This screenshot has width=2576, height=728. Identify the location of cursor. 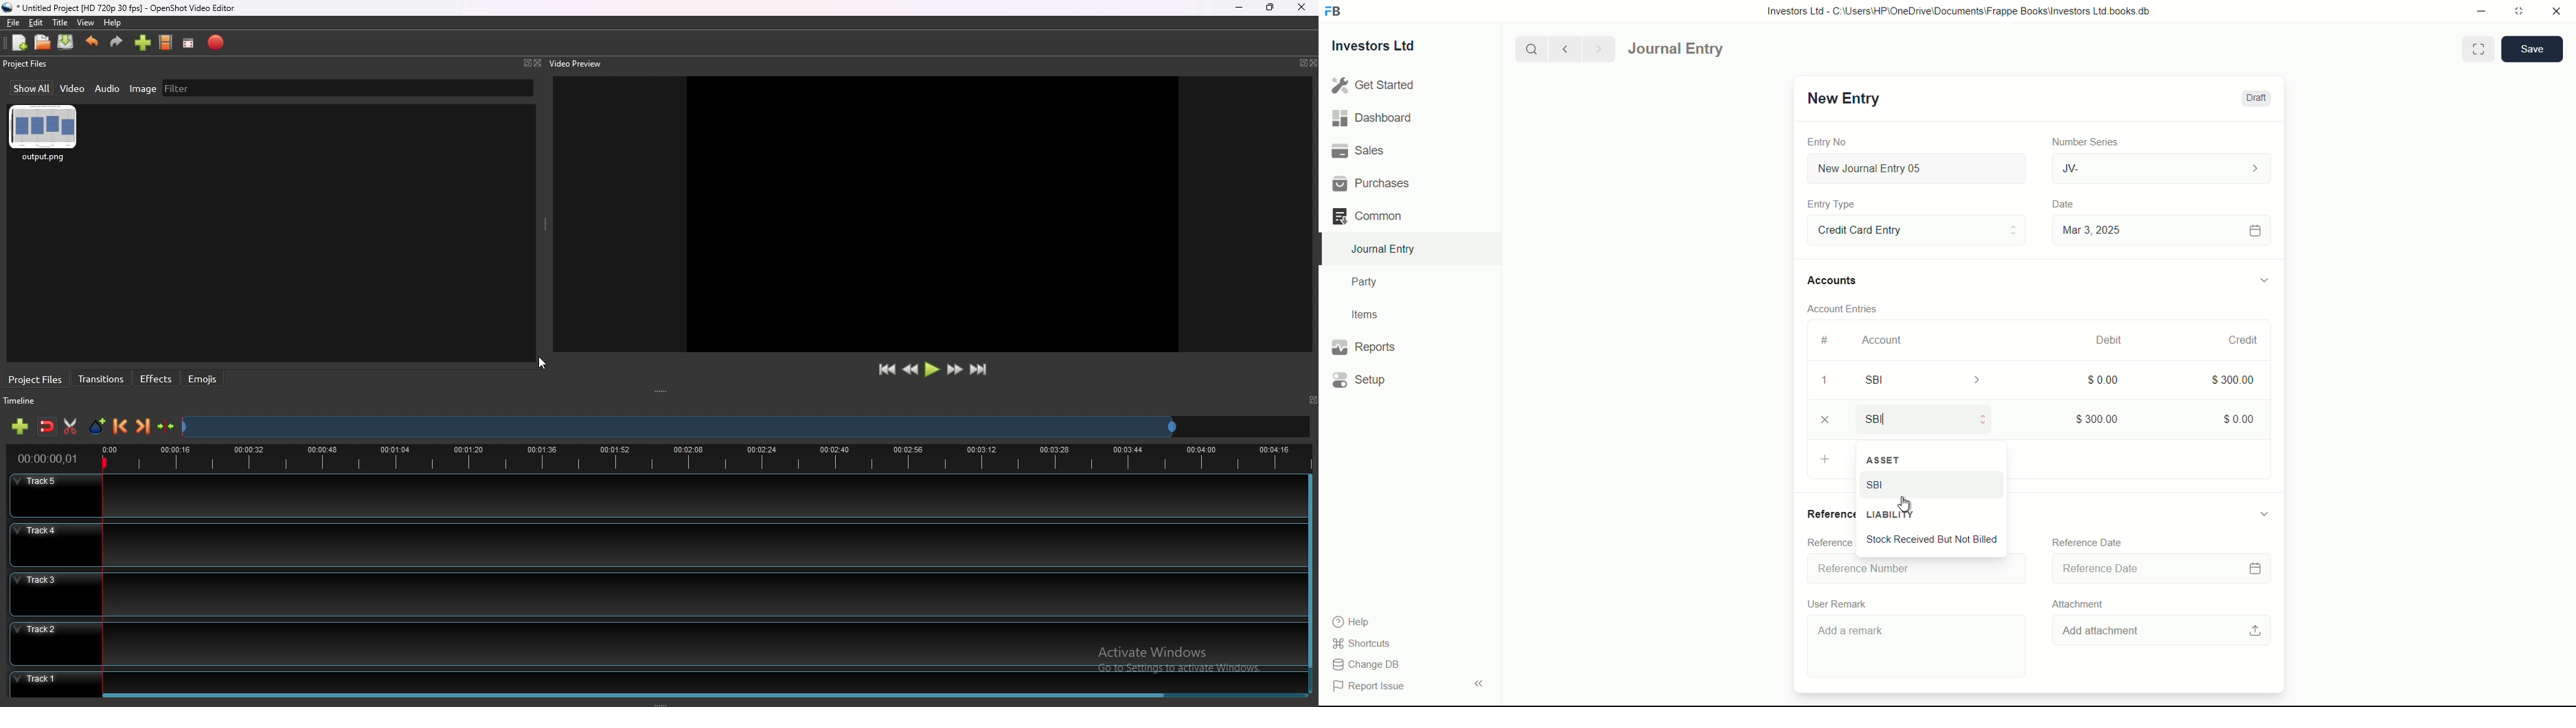
(1904, 501).